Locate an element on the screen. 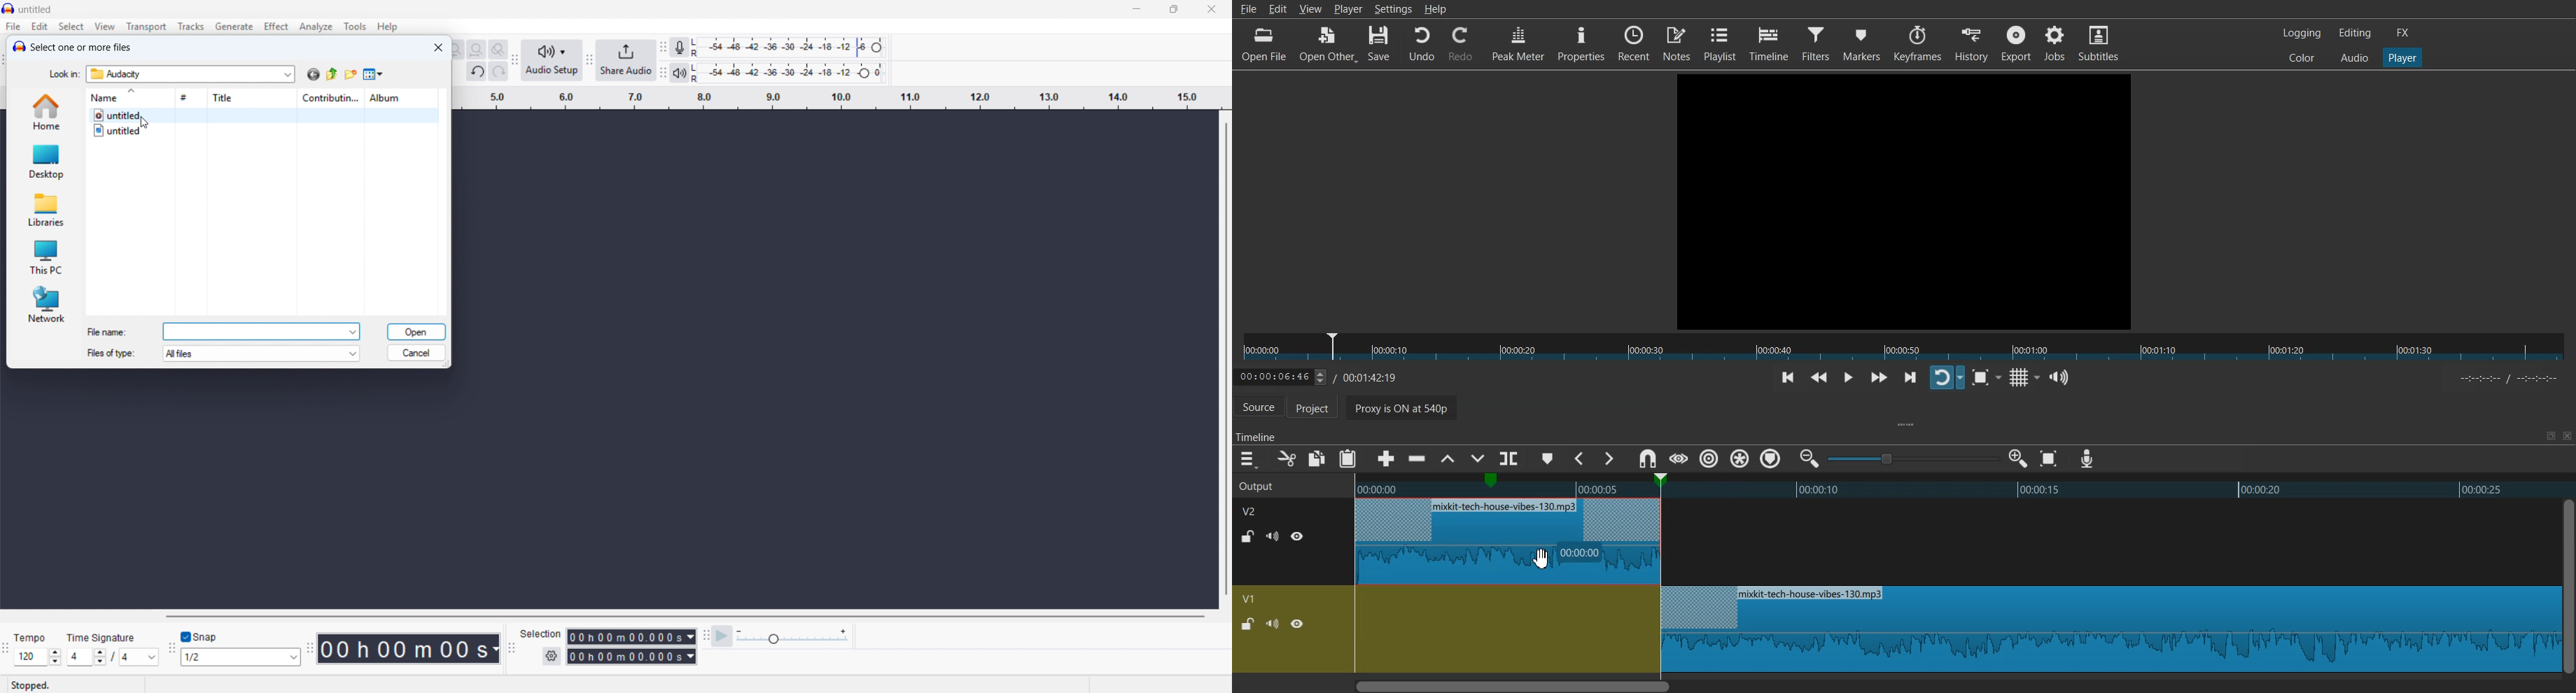 The image size is (2576, 700). Selection is located at coordinates (542, 634).